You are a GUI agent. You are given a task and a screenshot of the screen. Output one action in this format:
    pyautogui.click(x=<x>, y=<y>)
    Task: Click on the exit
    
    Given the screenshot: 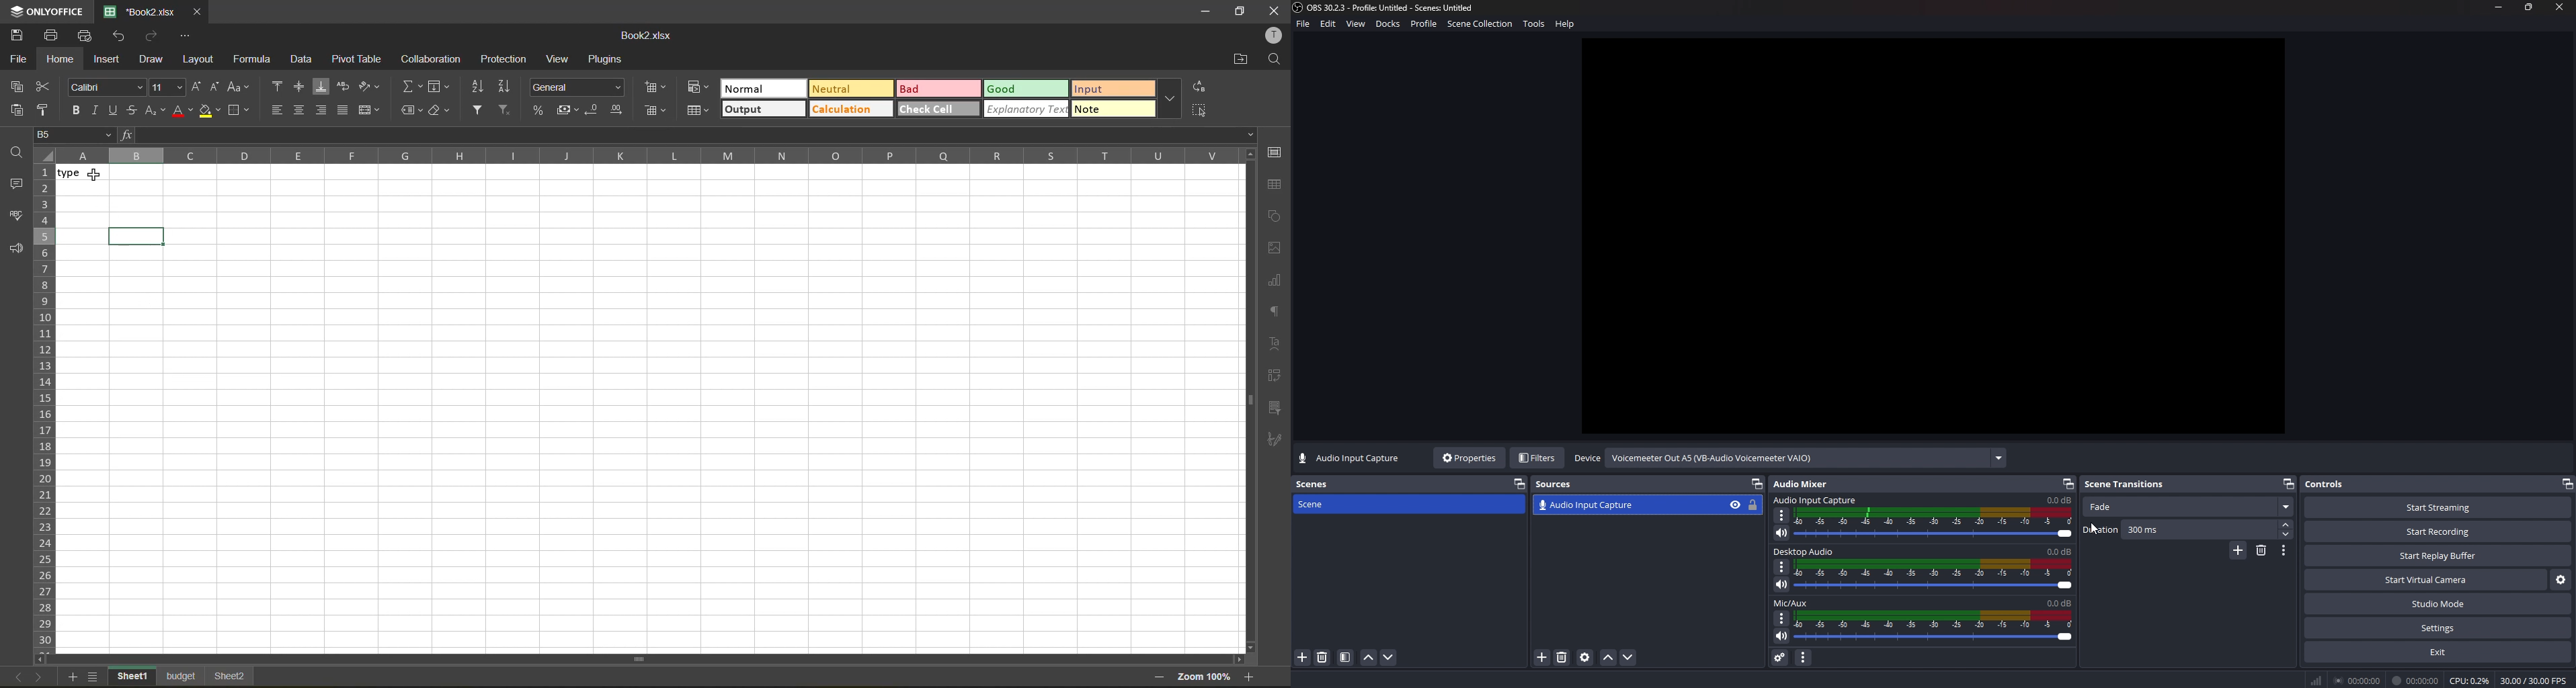 What is the action you would take?
    pyautogui.click(x=2438, y=652)
    